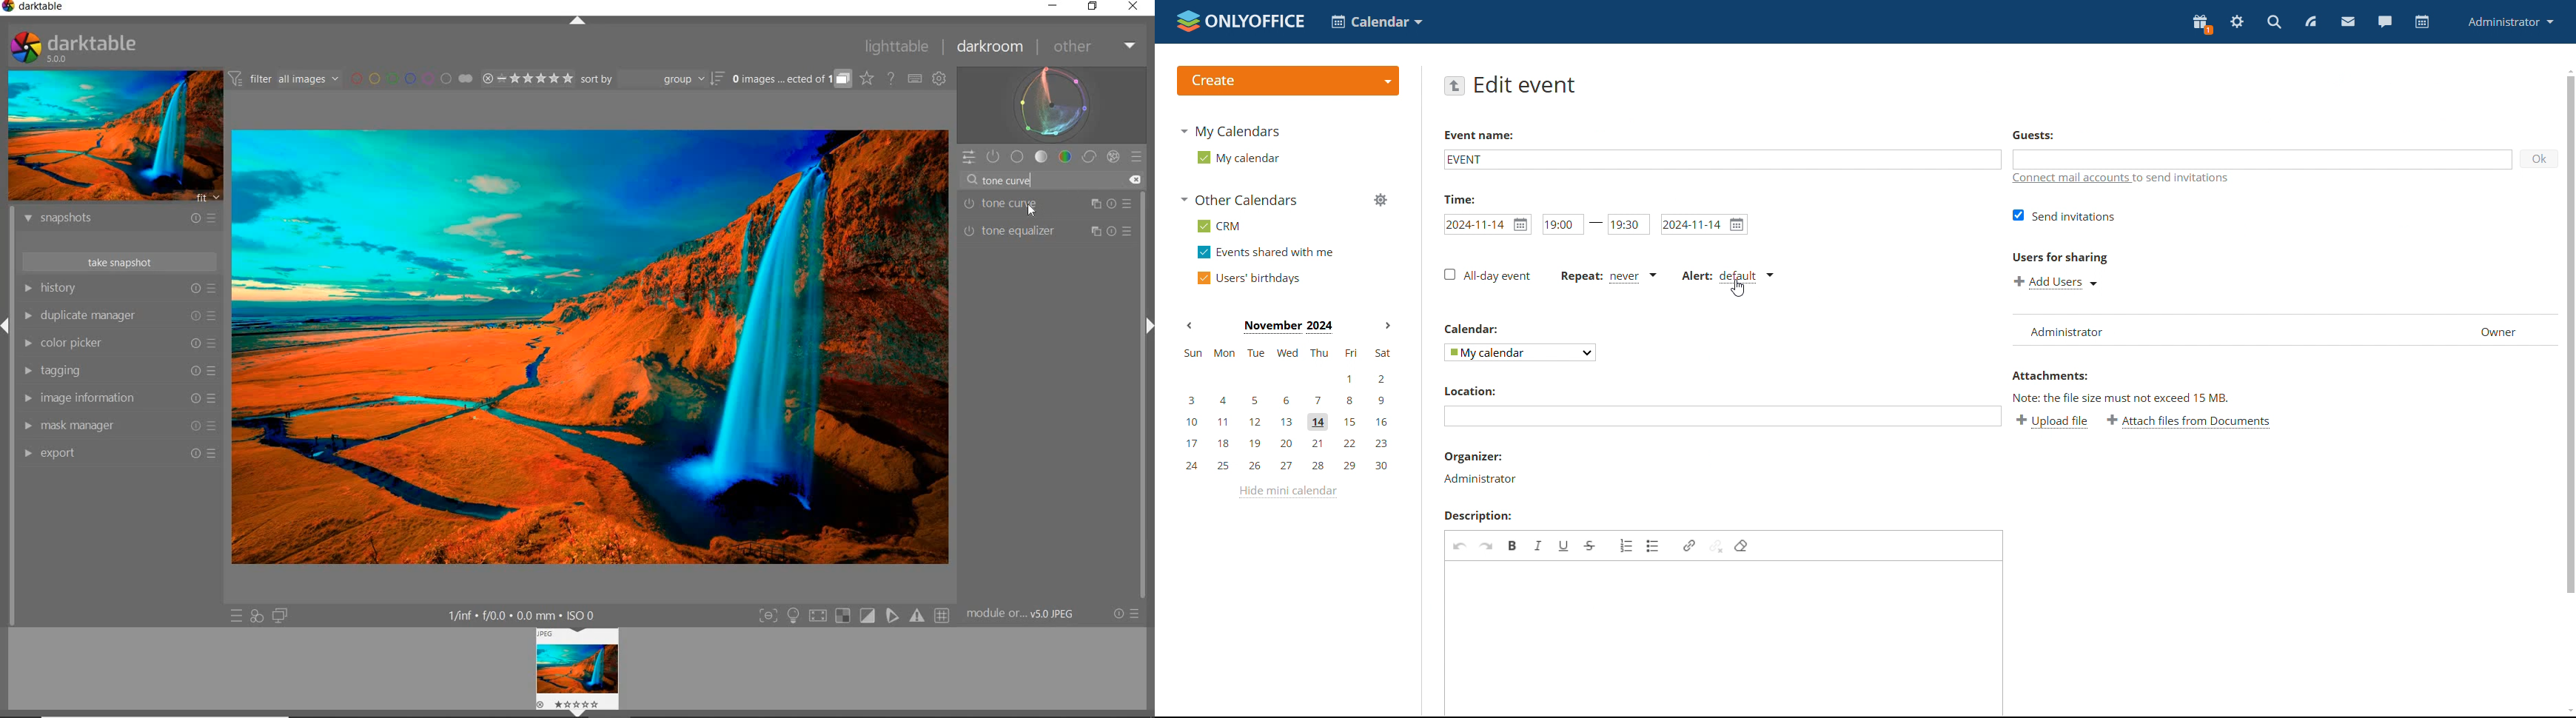 The height and width of the screenshot is (728, 2576). I want to click on administrator, so click(1479, 478).